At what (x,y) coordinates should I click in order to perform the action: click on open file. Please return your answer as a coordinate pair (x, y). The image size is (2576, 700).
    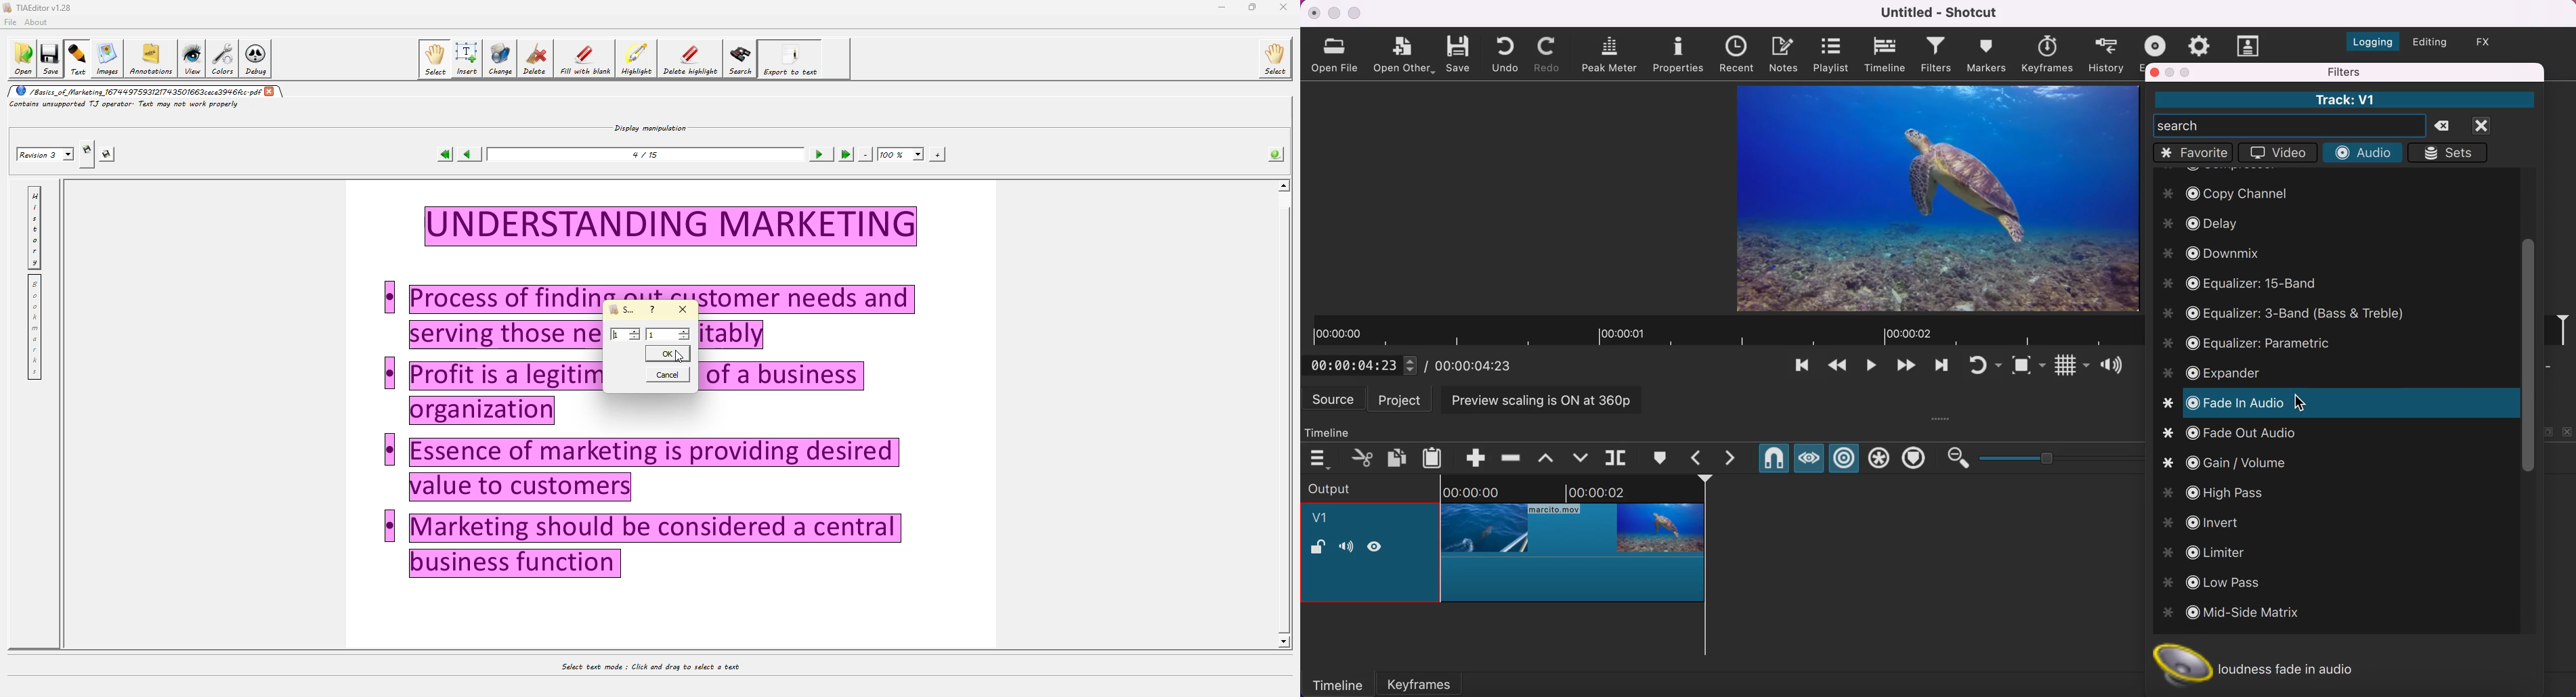
    Looking at the image, I should click on (1337, 54).